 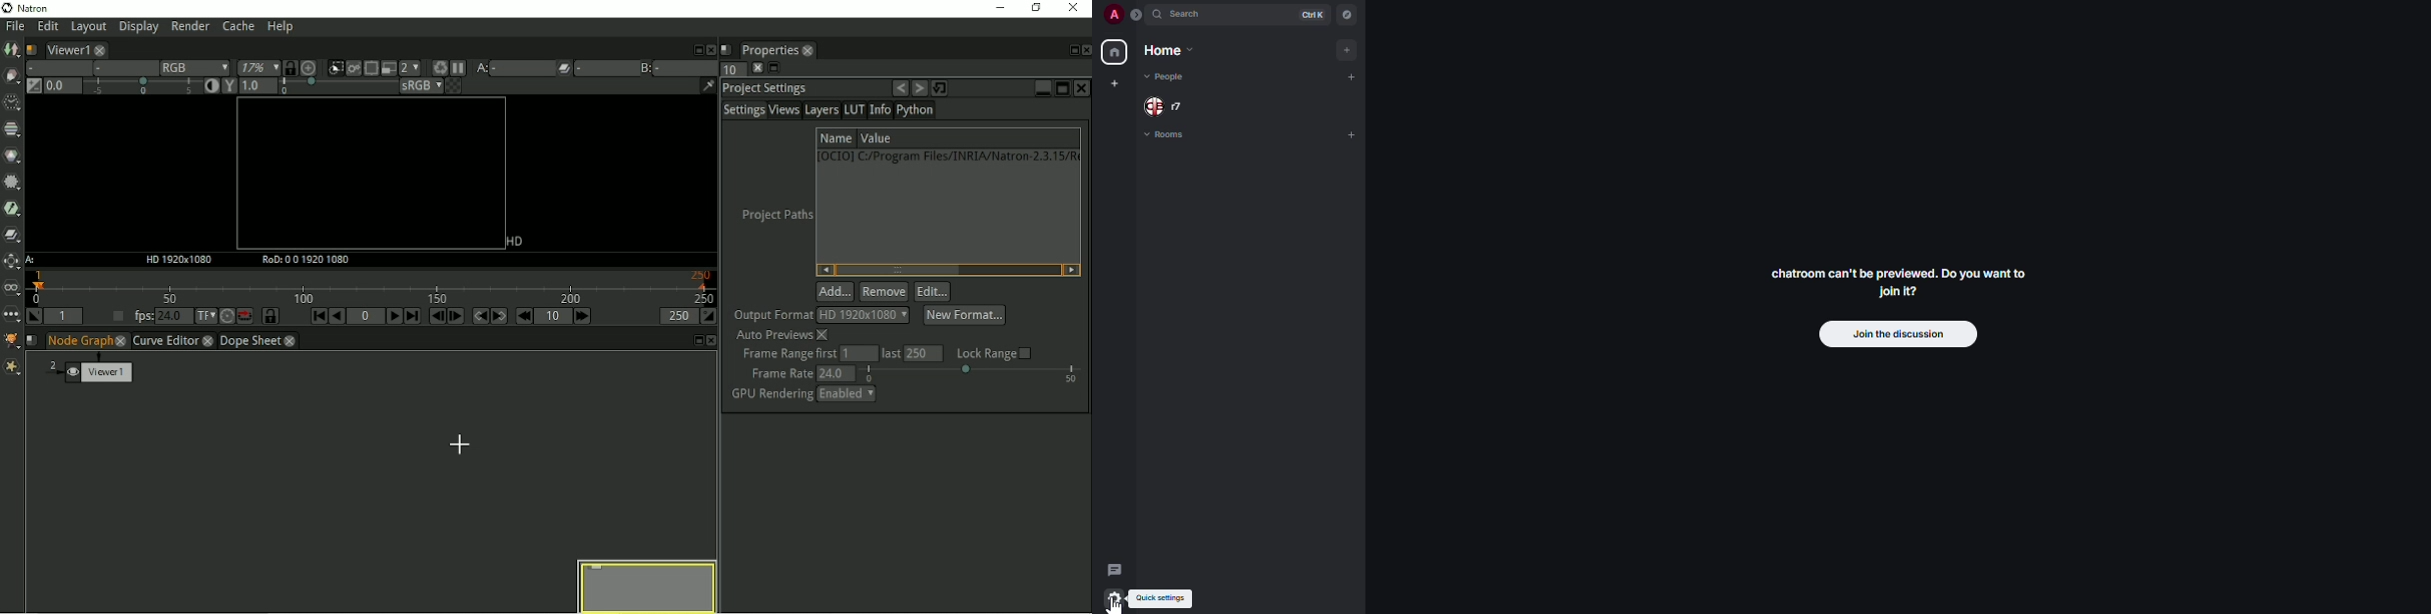 I want to click on add, so click(x=1349, y=74).